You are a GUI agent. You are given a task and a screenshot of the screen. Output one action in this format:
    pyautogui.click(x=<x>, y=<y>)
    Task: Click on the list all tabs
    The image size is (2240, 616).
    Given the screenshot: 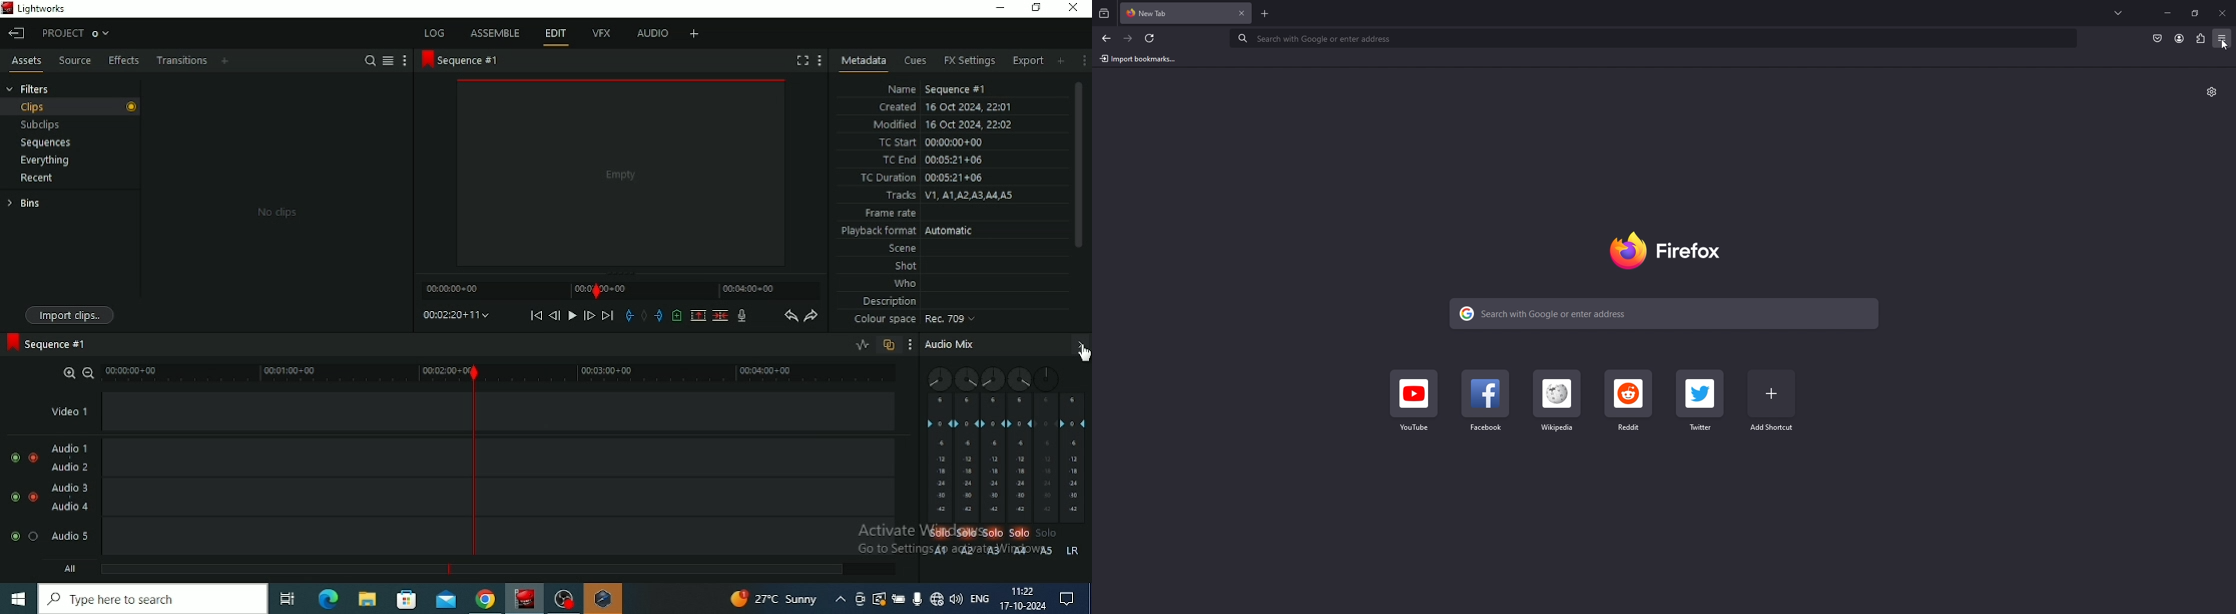 What is the action you would take?
    pyautogui.click(x=2119, y=11)
    